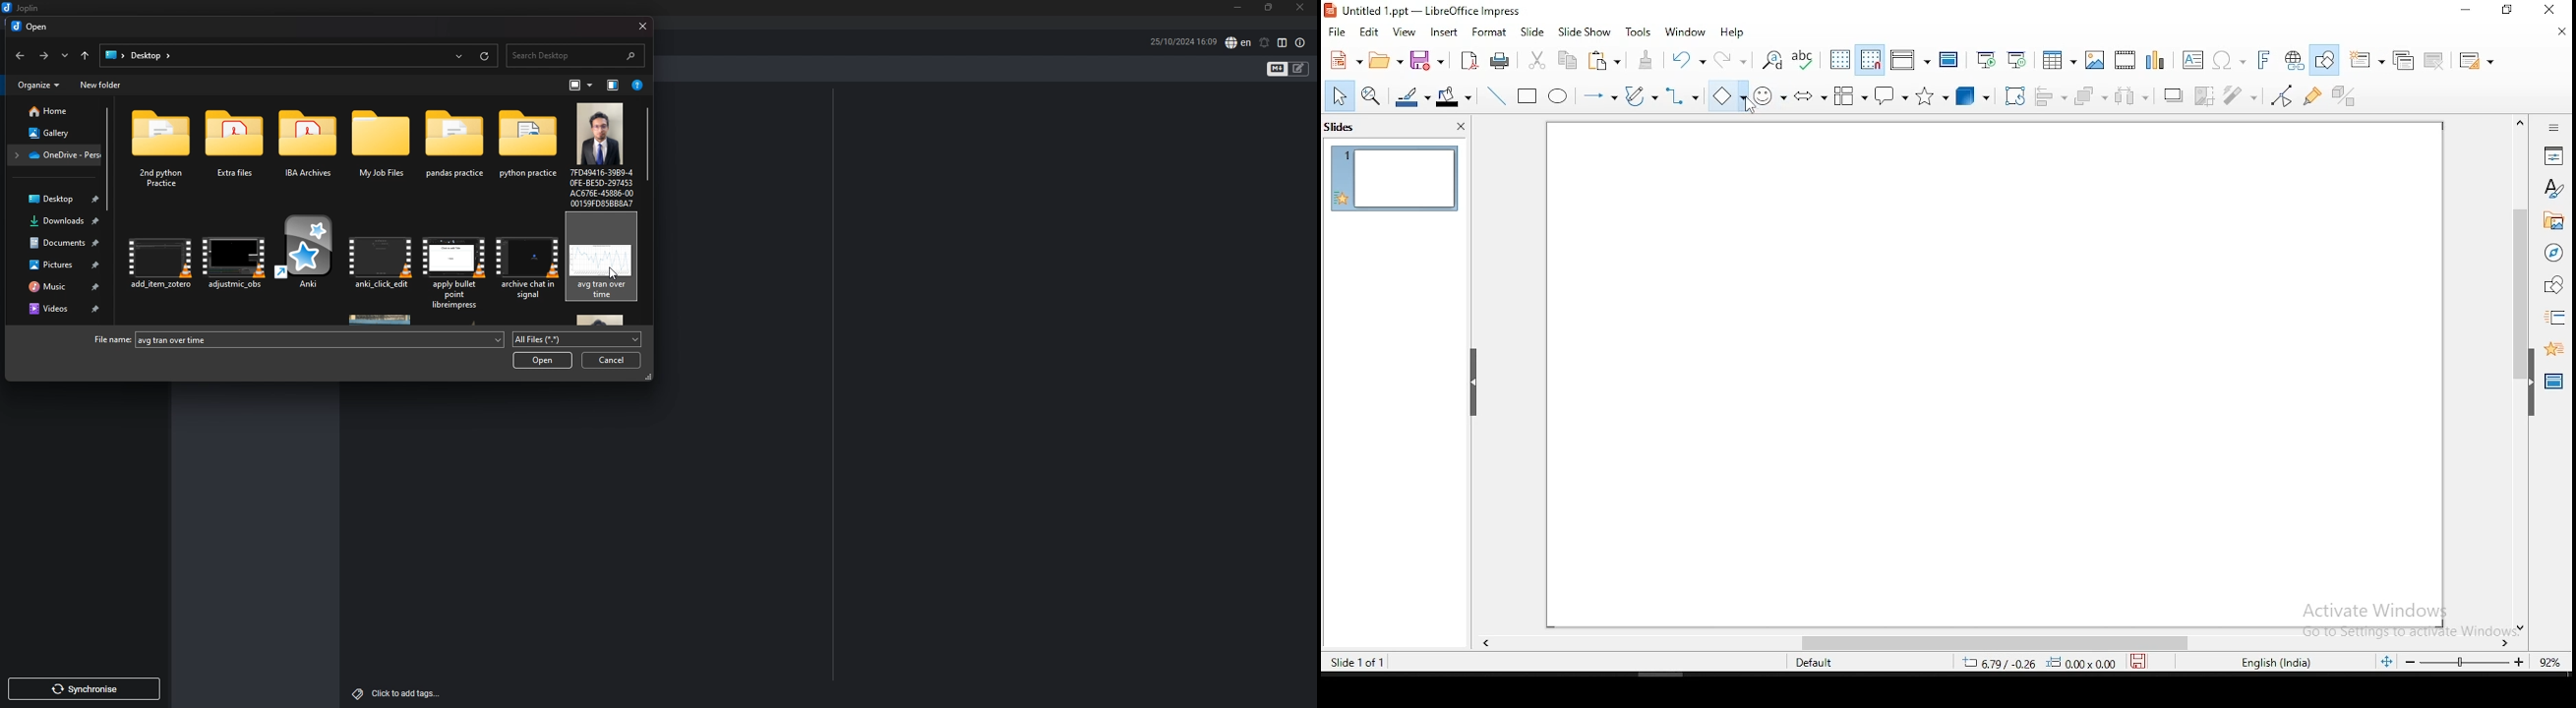  I want to click on new, so click(1345, 60).